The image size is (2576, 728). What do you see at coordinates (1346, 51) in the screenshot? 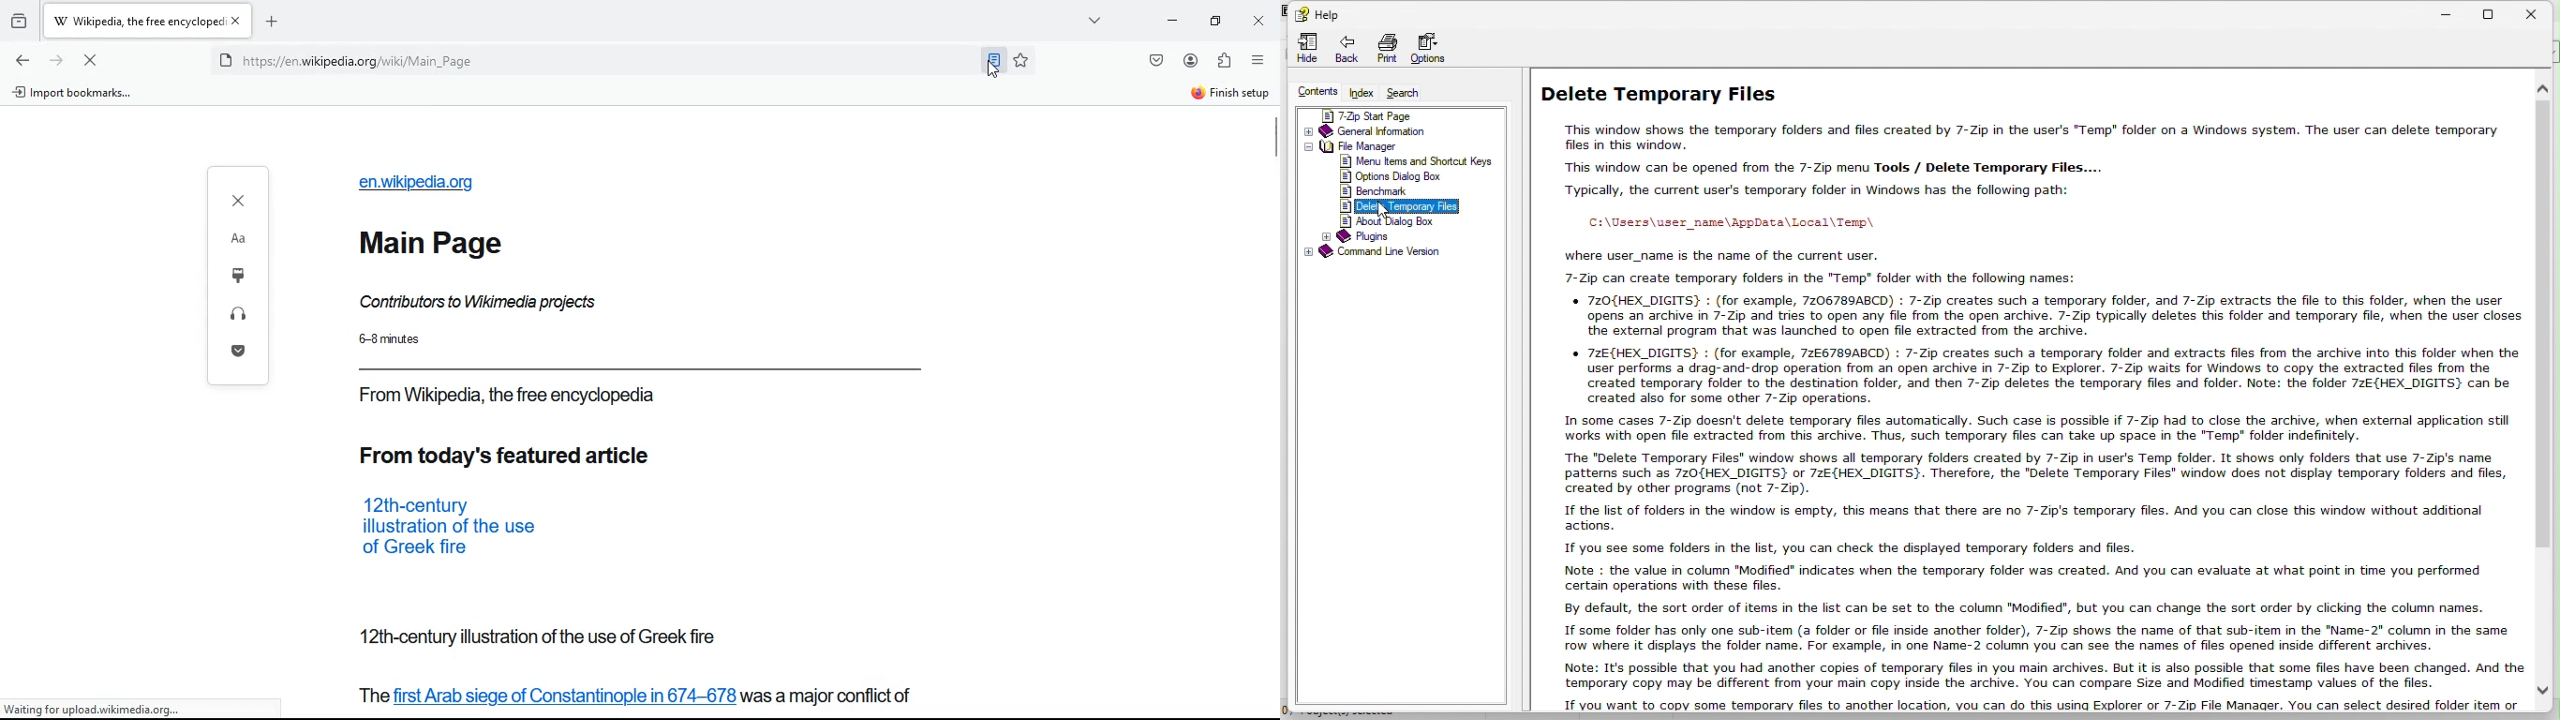
I see `Back` at bounding box center [1346, 51].